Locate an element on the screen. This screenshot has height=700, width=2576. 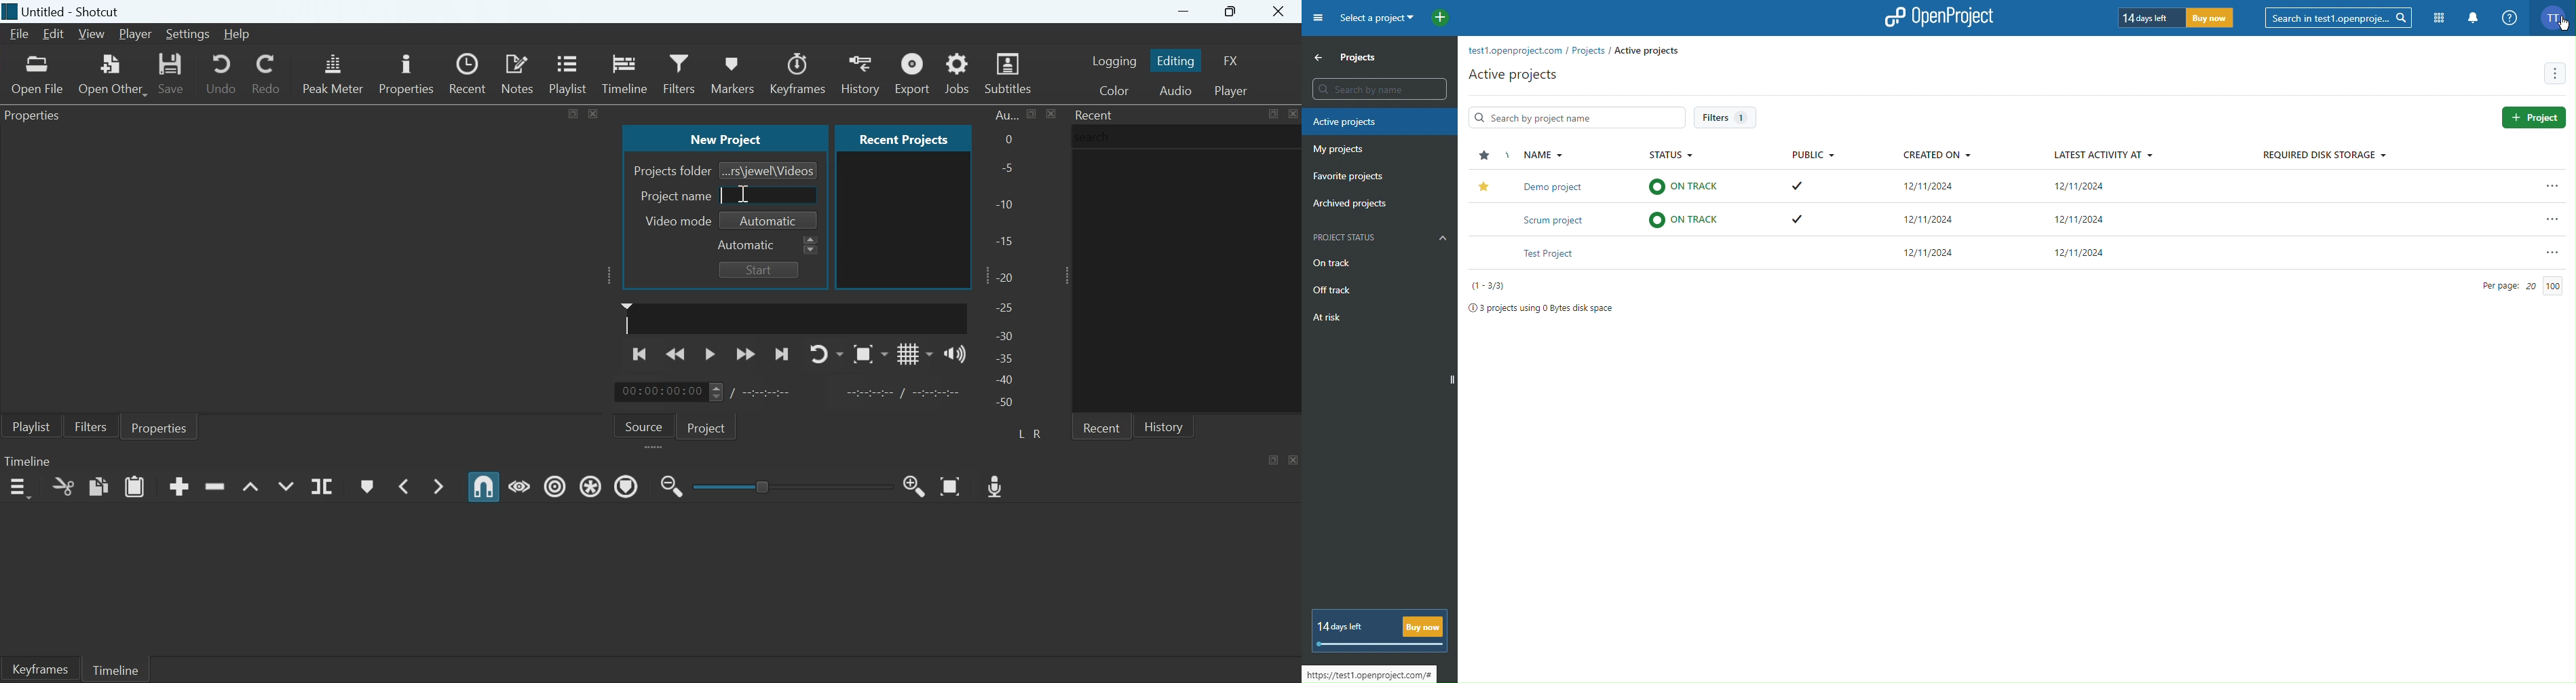
Filters is located at coordinates (90, 426).